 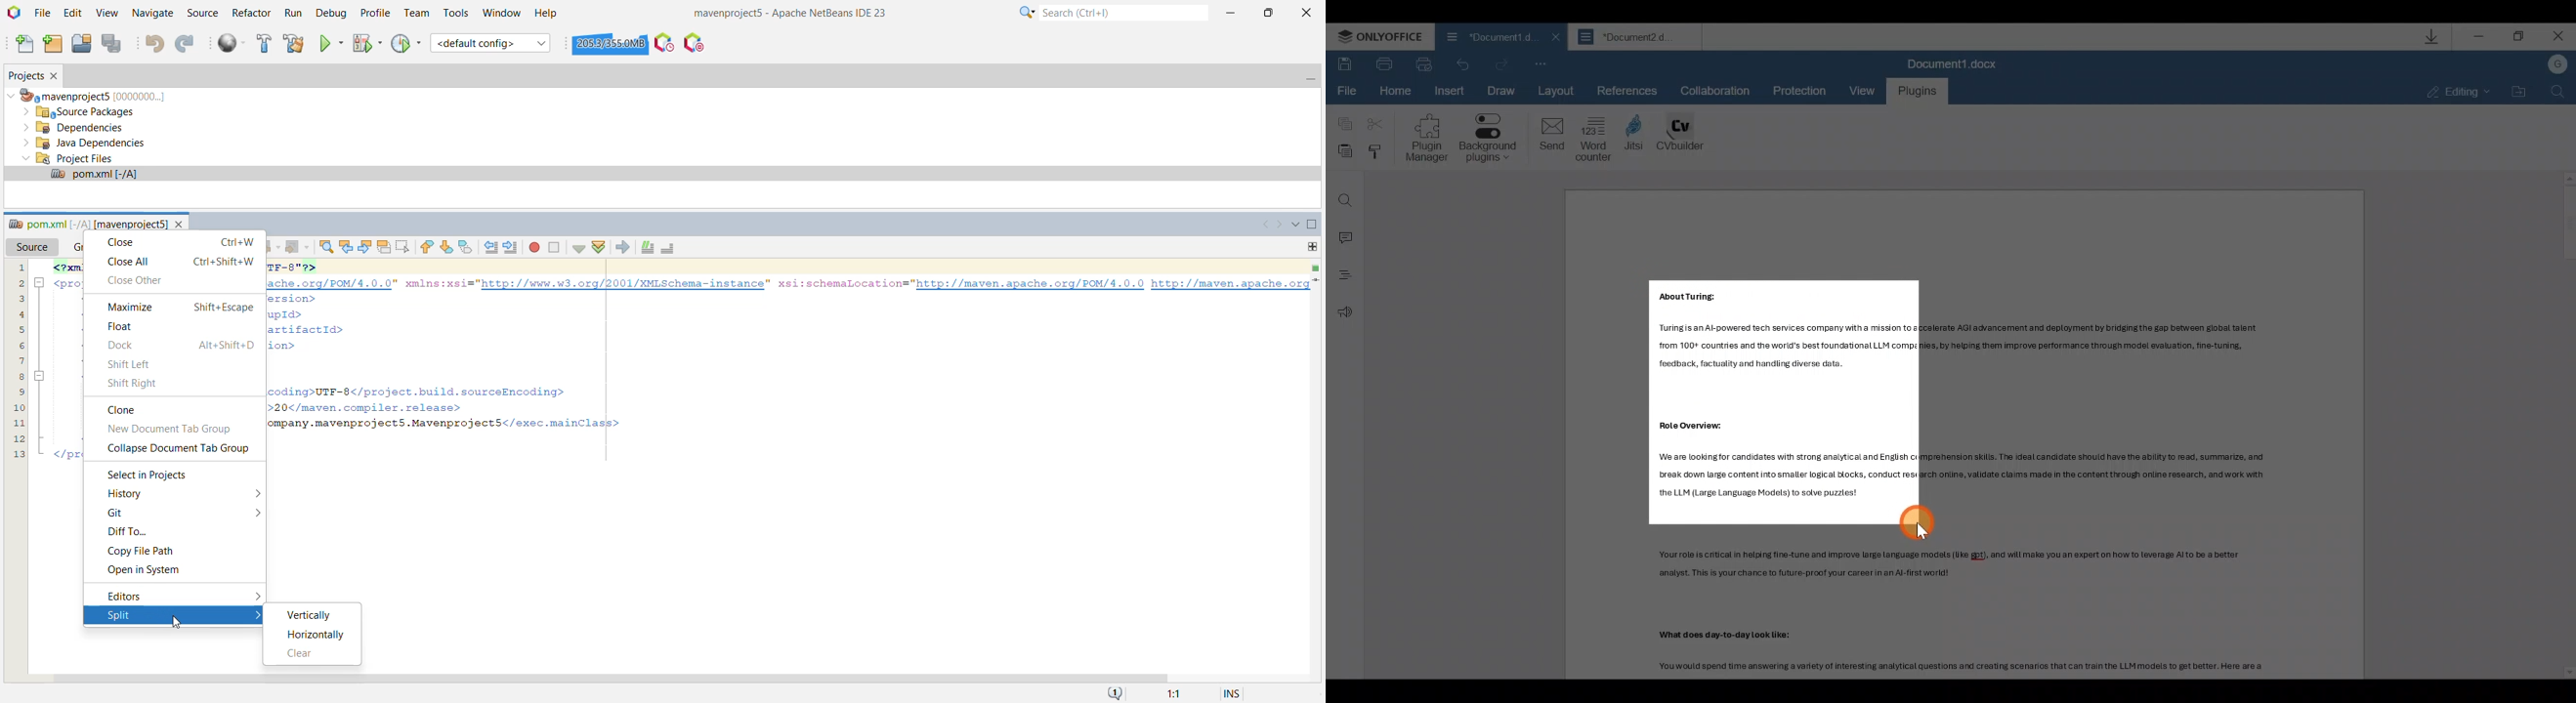 I want to click on References, so click(x=1628, y=90).